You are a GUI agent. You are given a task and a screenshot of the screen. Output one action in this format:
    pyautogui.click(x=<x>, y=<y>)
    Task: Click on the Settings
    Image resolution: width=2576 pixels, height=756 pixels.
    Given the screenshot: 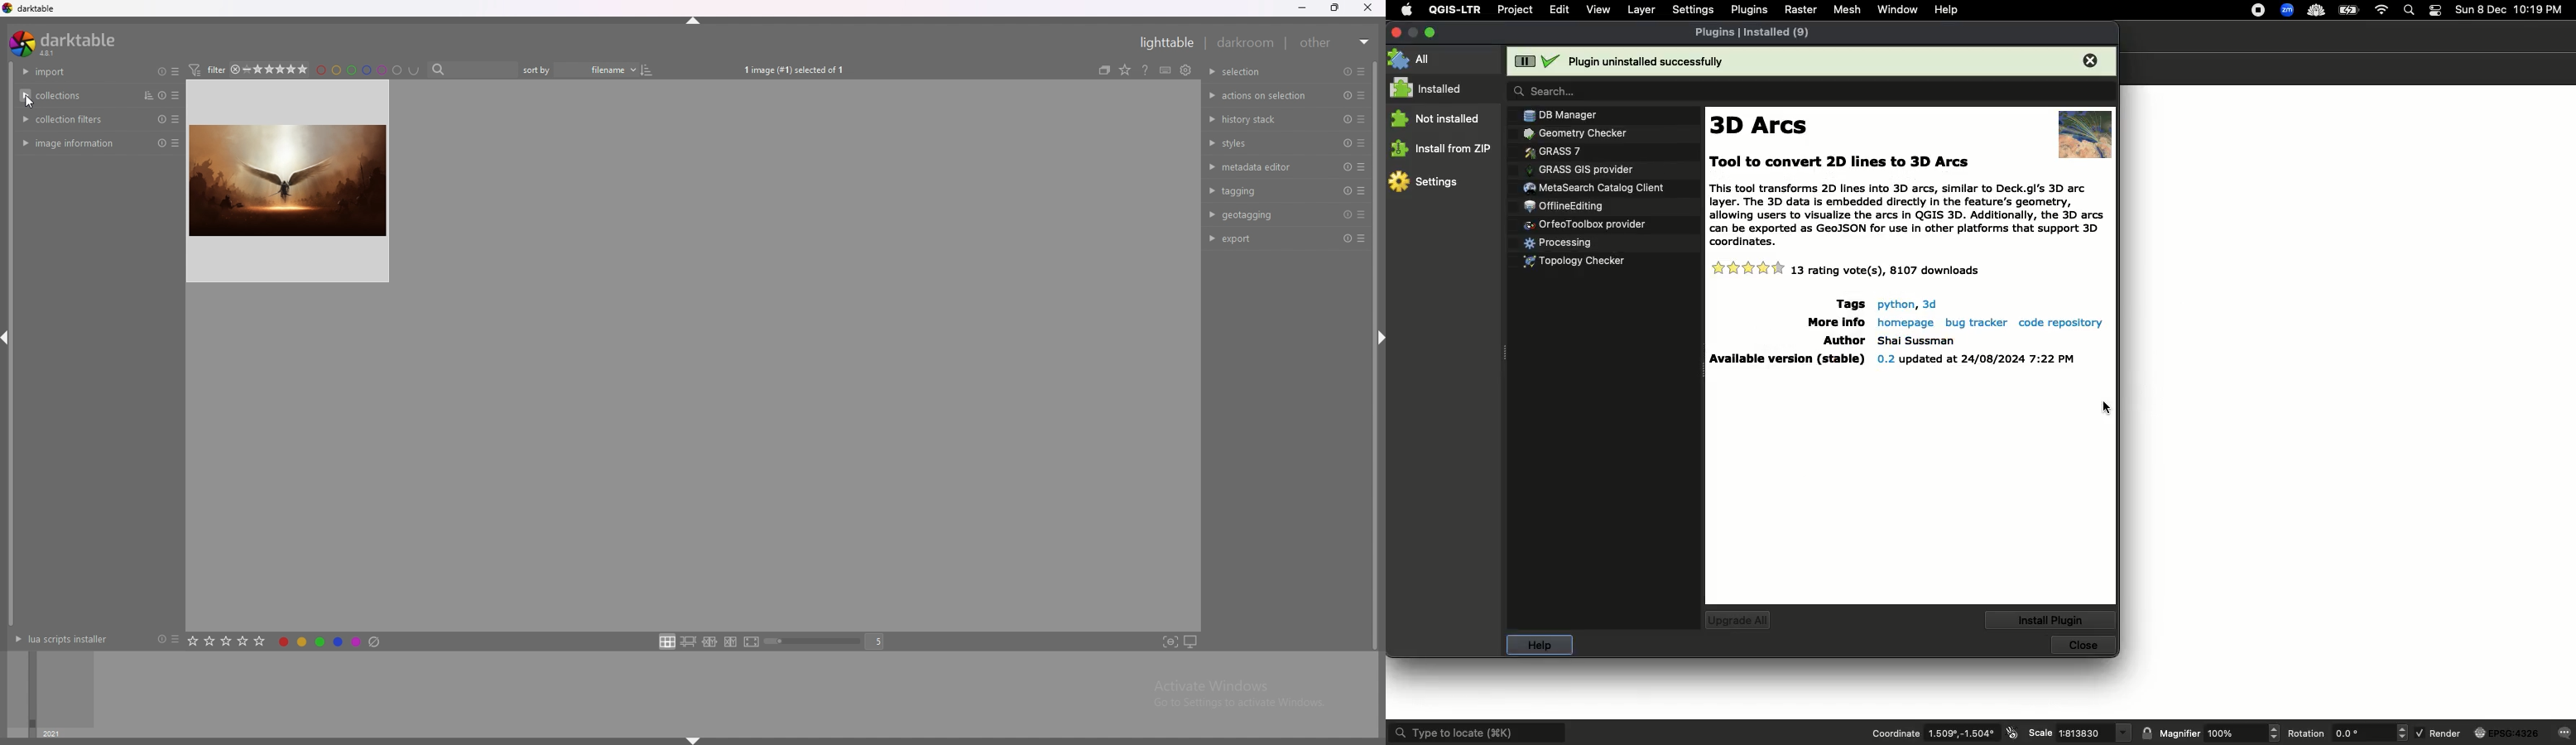 What is the action you would take?
    pyautogui.click(x=1694, y=9)
    